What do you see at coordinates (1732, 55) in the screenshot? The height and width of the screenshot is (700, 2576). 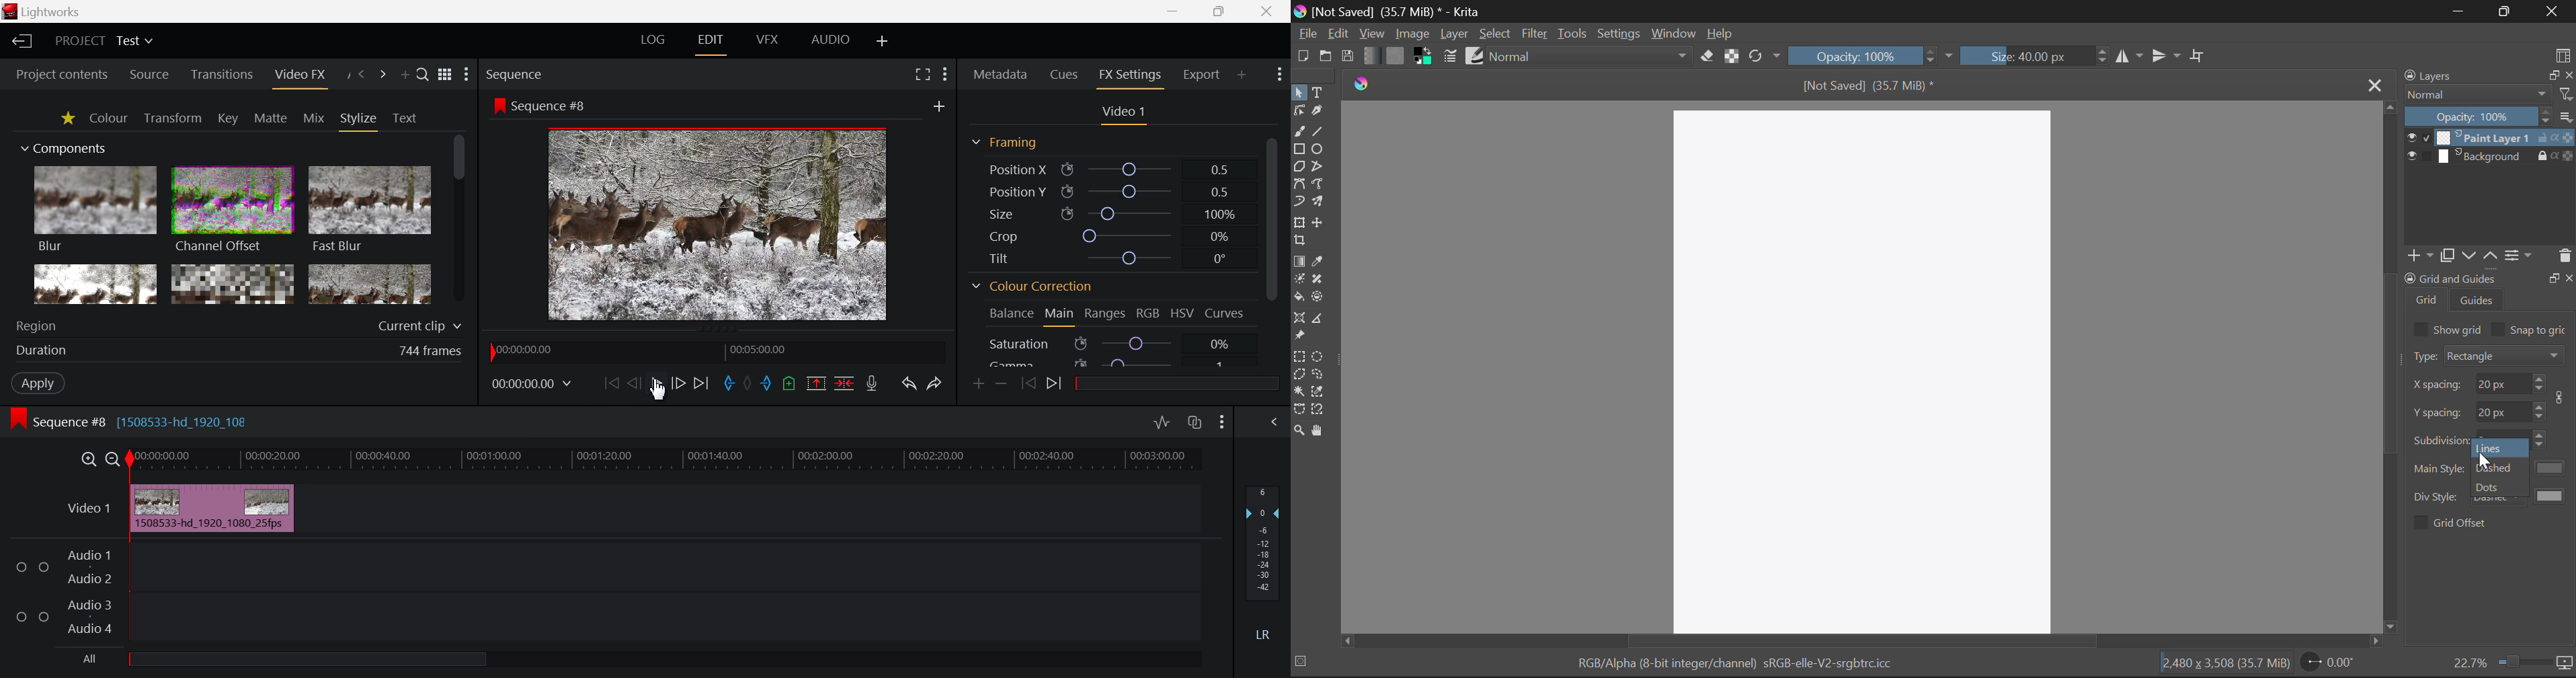 I see `Lock Alpha` at bounding box center [1732, 55].